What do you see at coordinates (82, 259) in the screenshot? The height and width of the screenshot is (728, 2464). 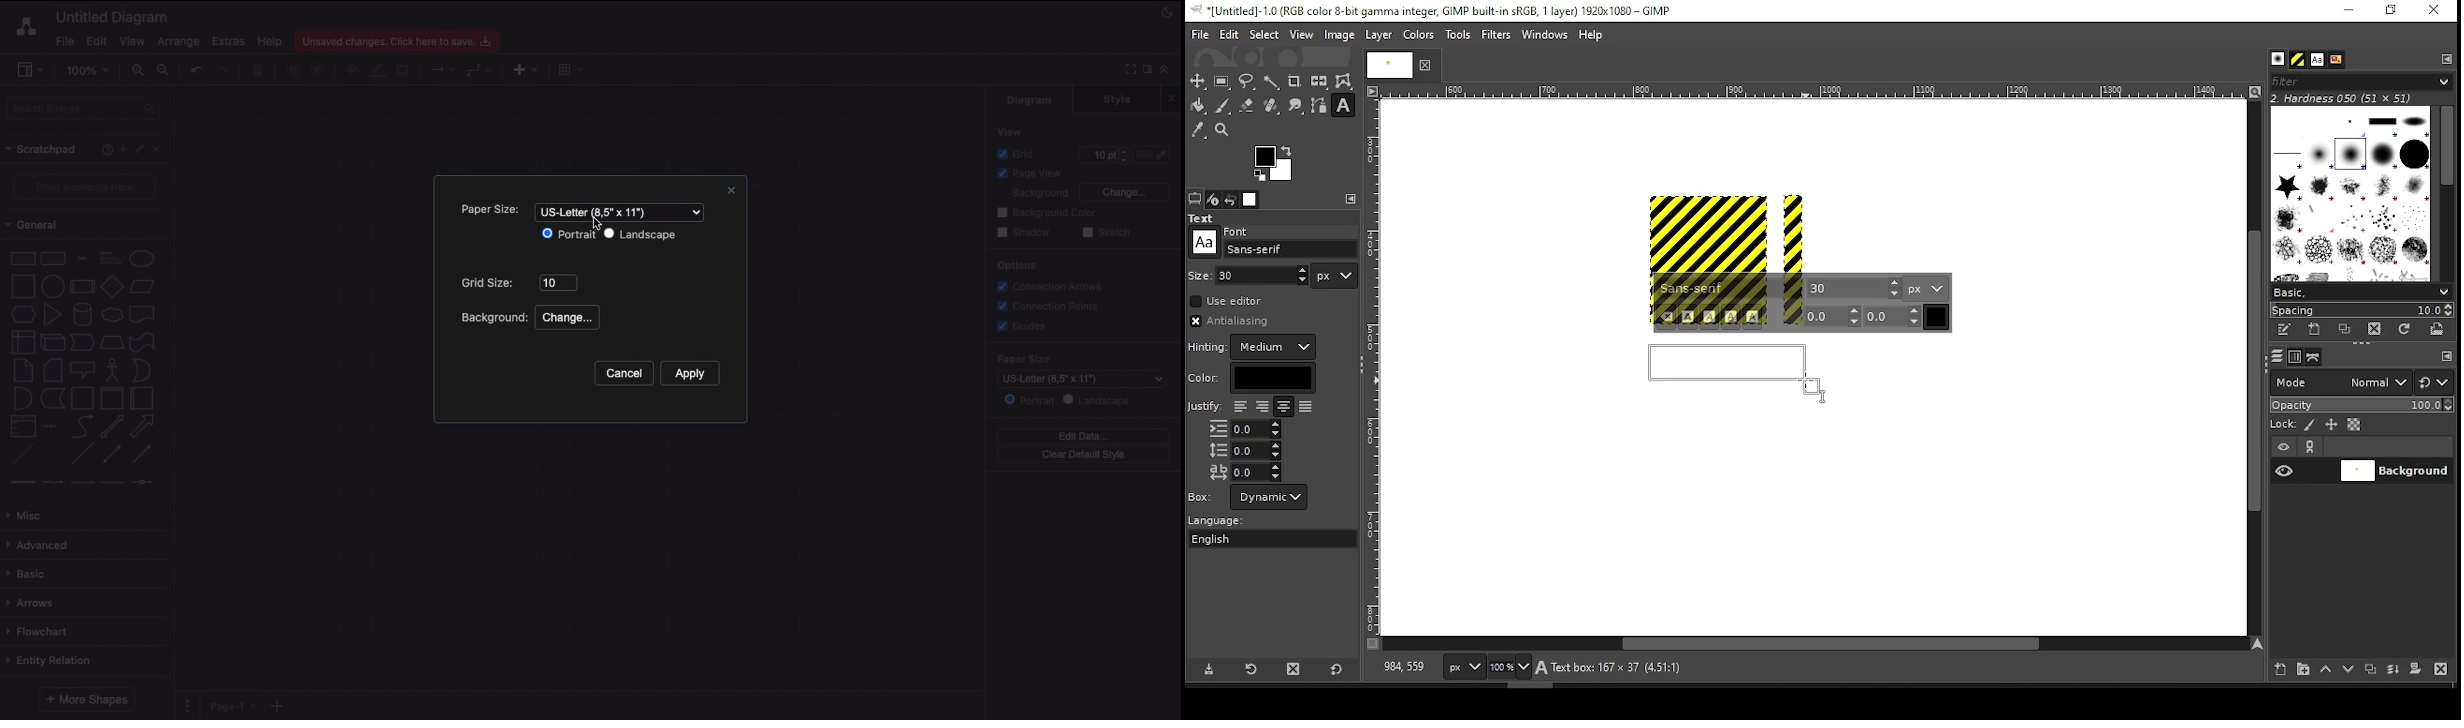 I see `Text` at bounding box center [82, 259].